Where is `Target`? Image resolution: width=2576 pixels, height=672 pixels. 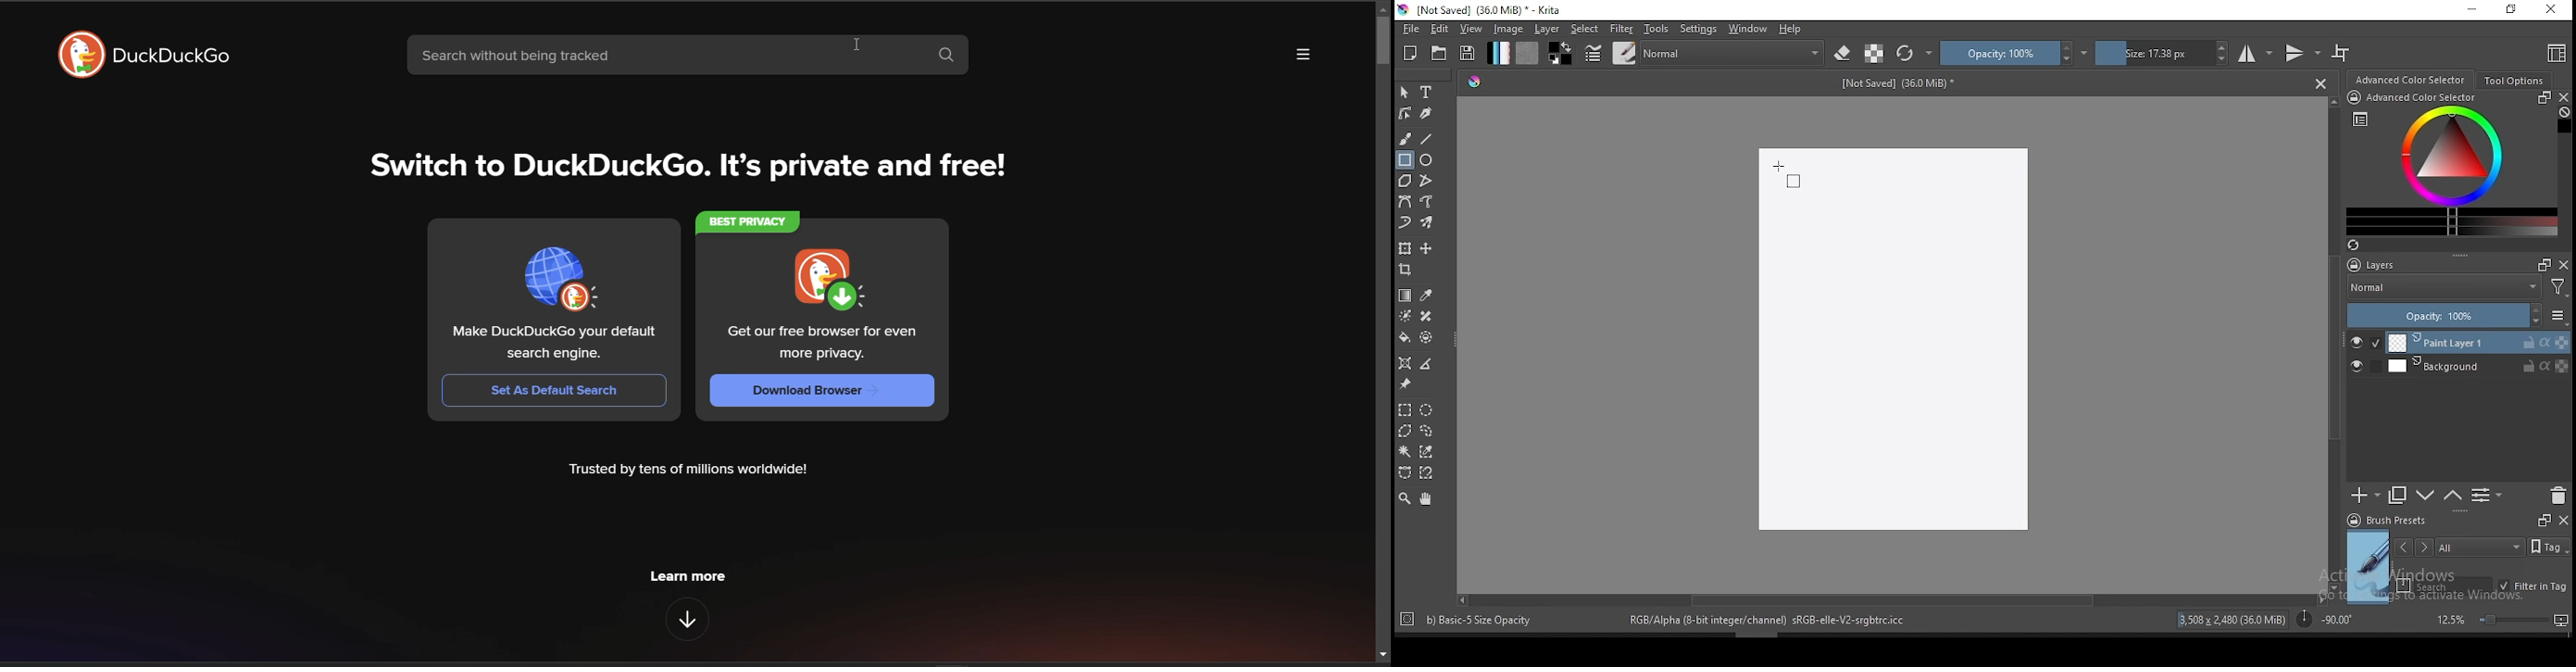 Target is located at coordinates (1408, 620).